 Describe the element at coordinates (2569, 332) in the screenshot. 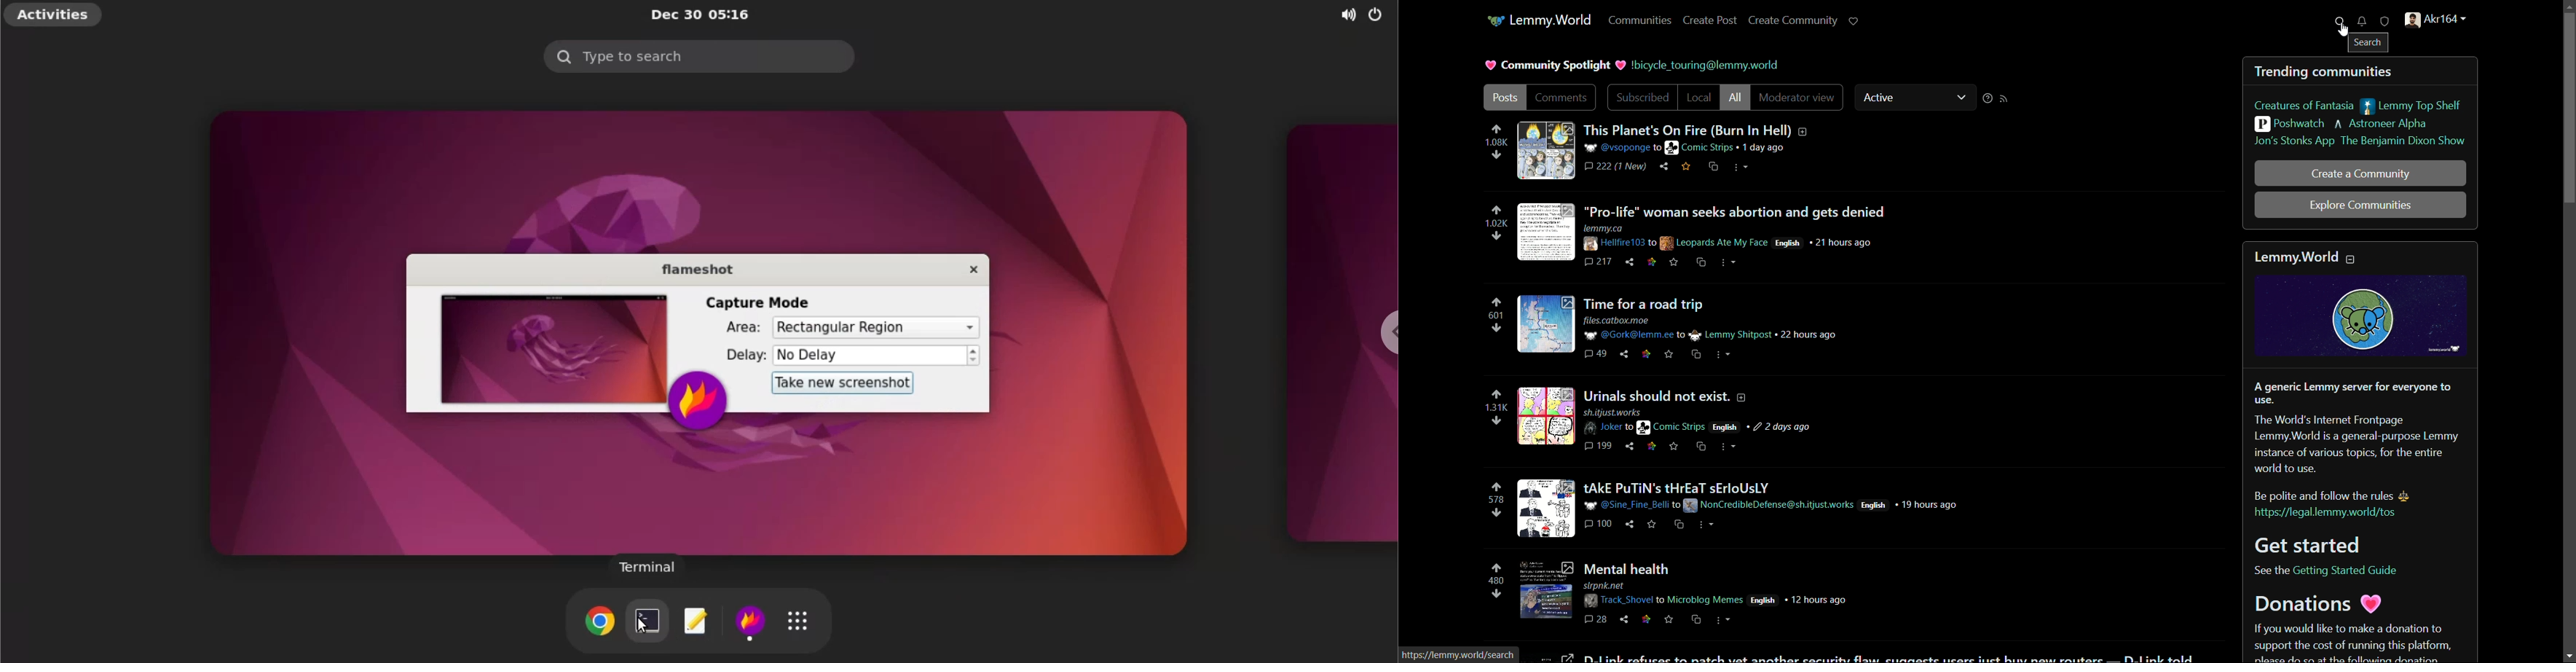

I see `scroll bar` at that location.